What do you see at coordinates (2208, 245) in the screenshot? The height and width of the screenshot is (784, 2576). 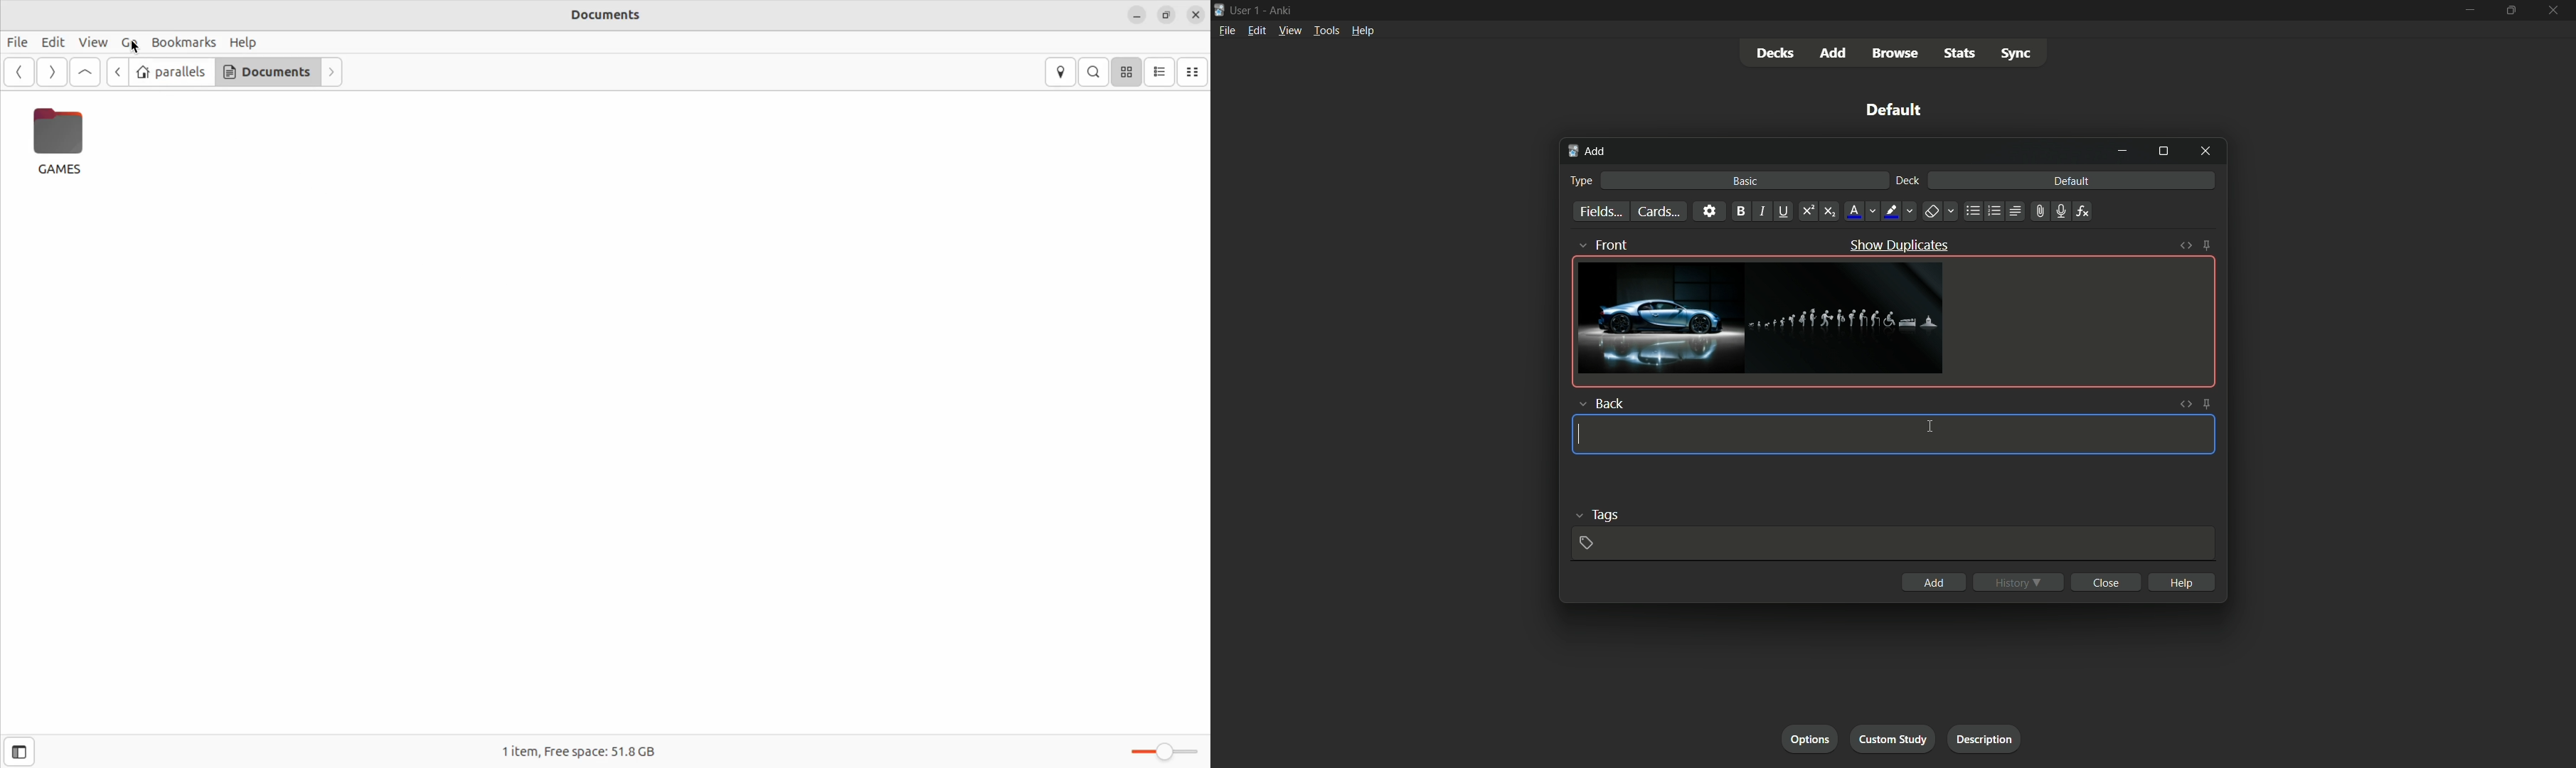 I see `toggle sticky` at bounding box center [2208, 245].